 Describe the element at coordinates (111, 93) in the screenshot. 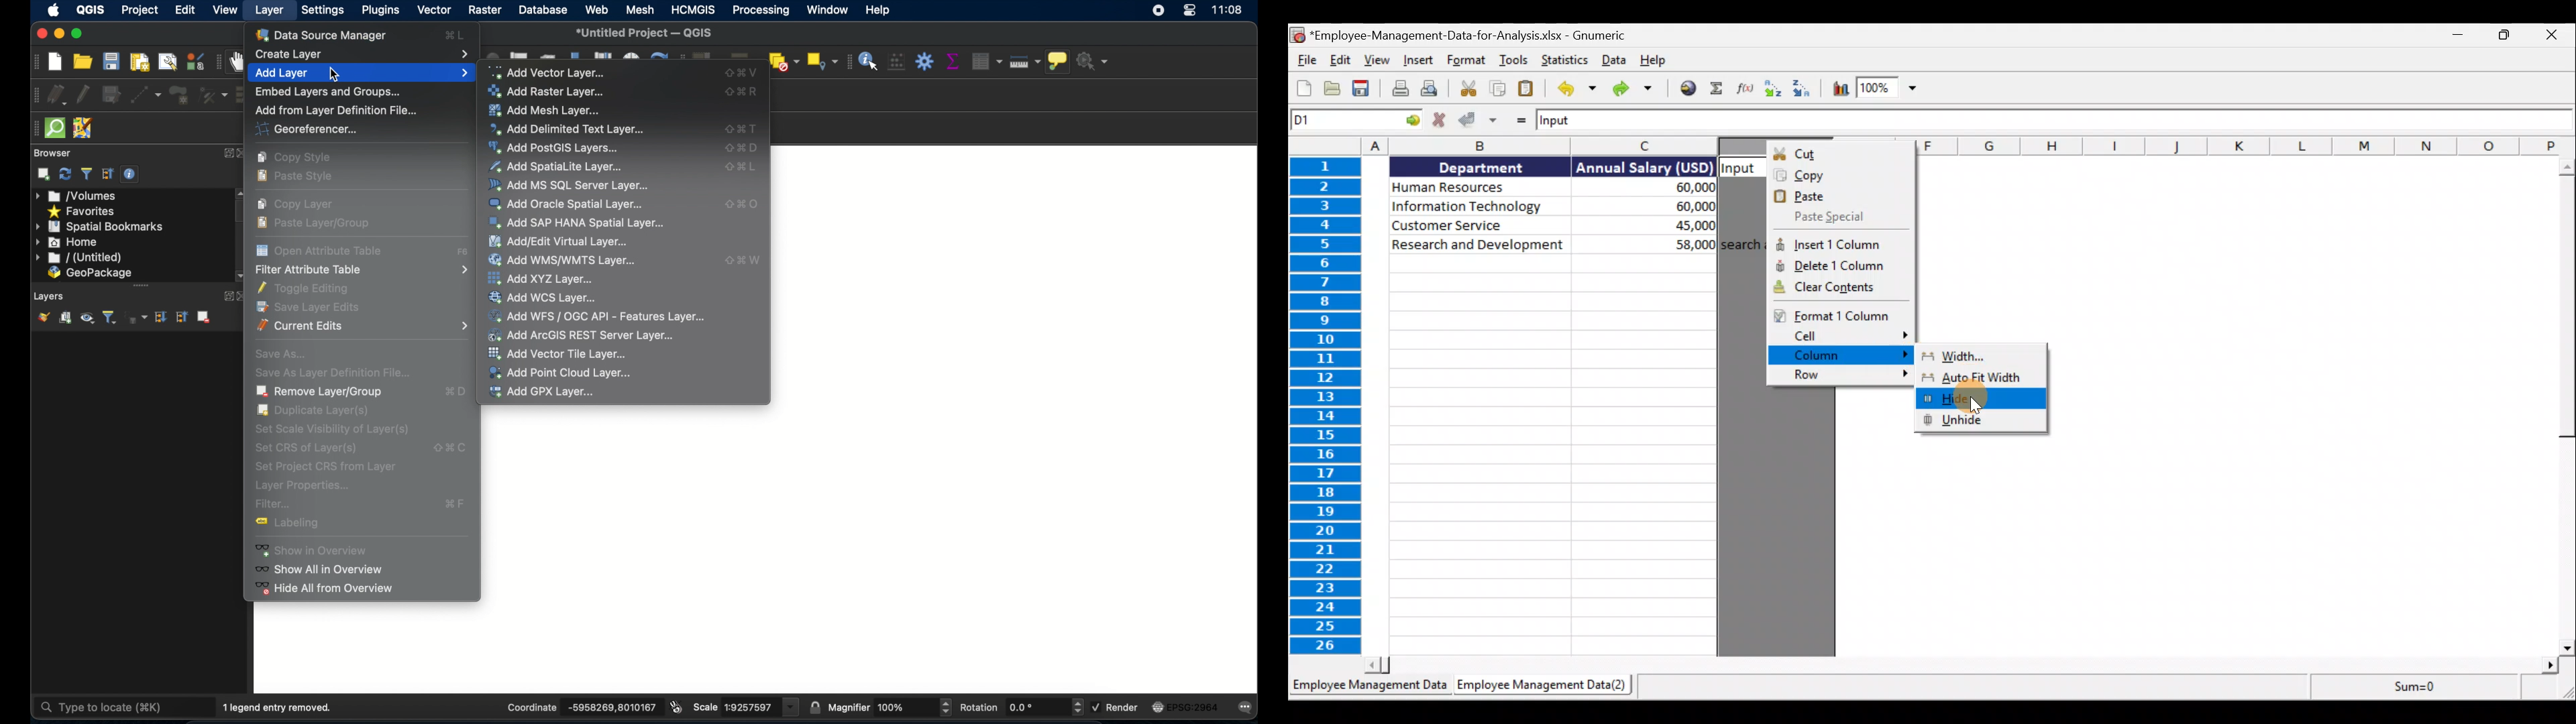

I see `save layer edits` at that location.